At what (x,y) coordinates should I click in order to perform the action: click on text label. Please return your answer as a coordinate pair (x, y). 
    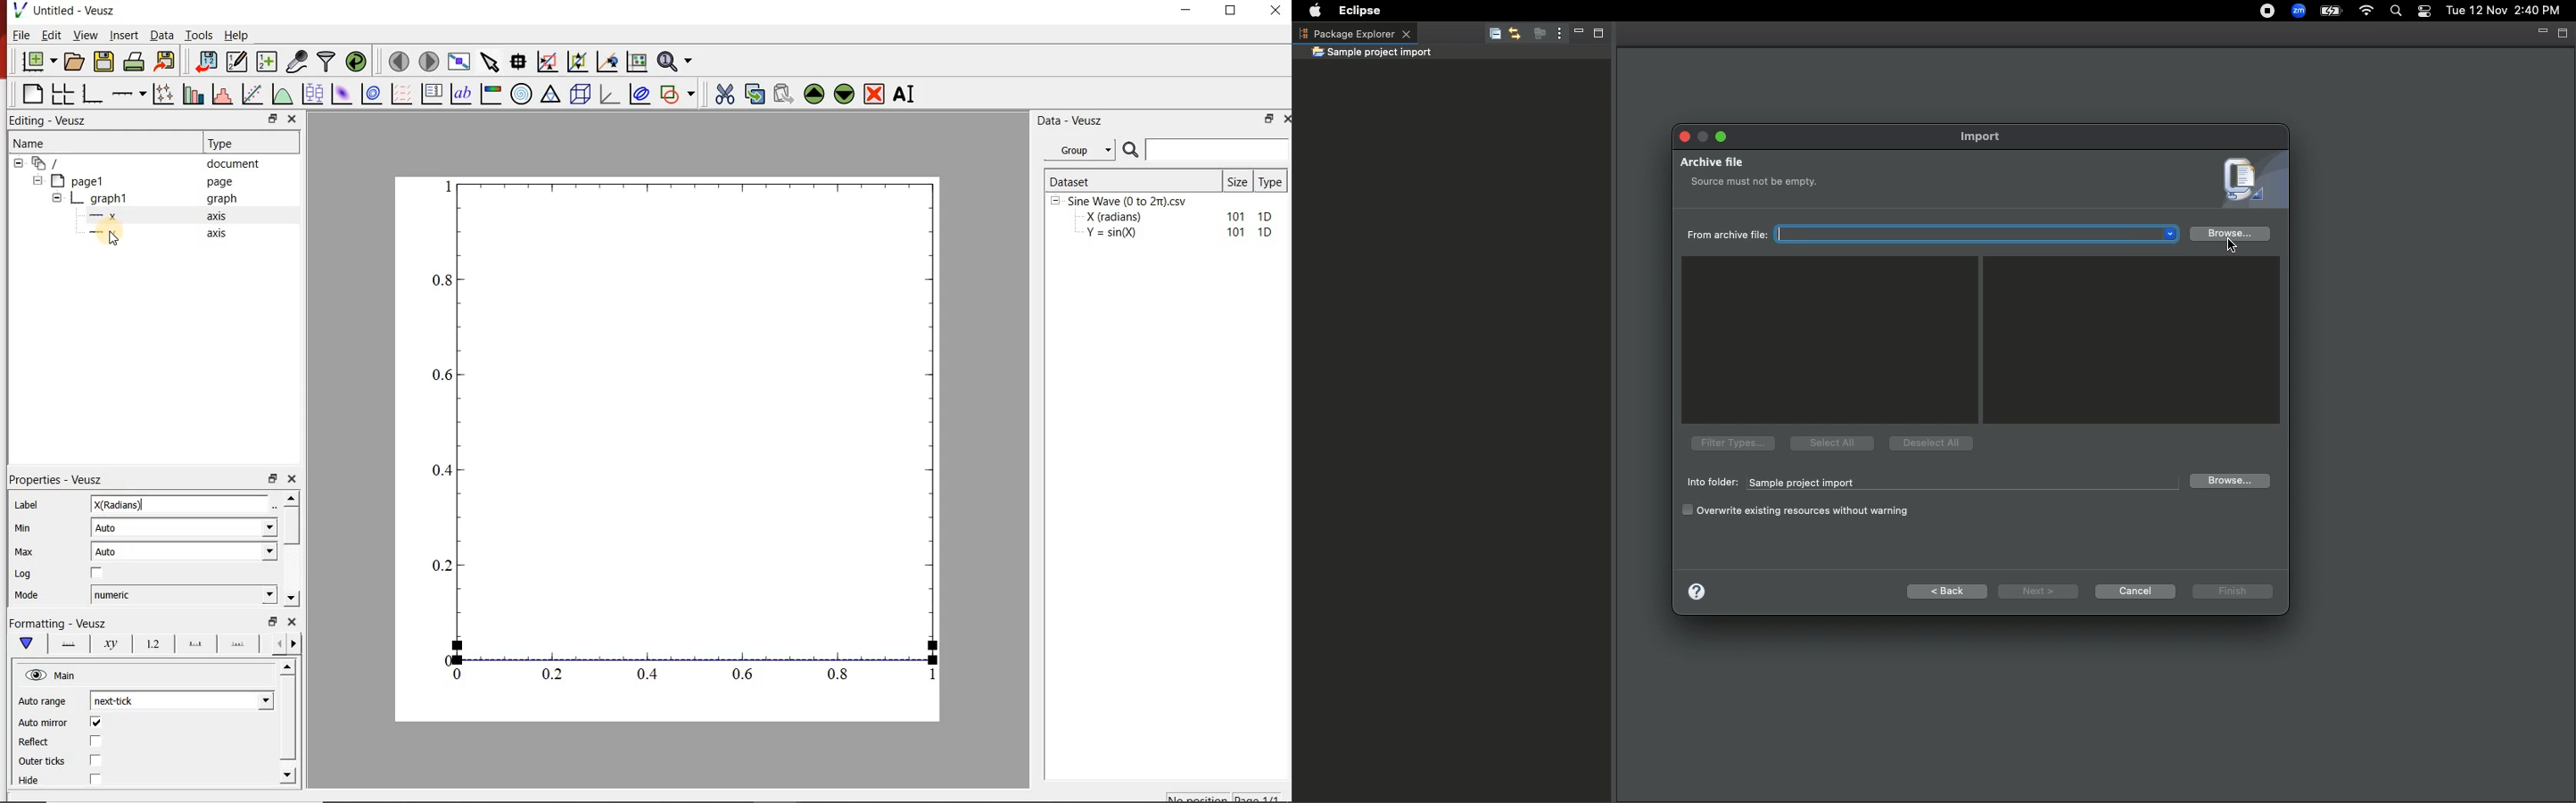
    Looking at the image, I should click on (461, 94).